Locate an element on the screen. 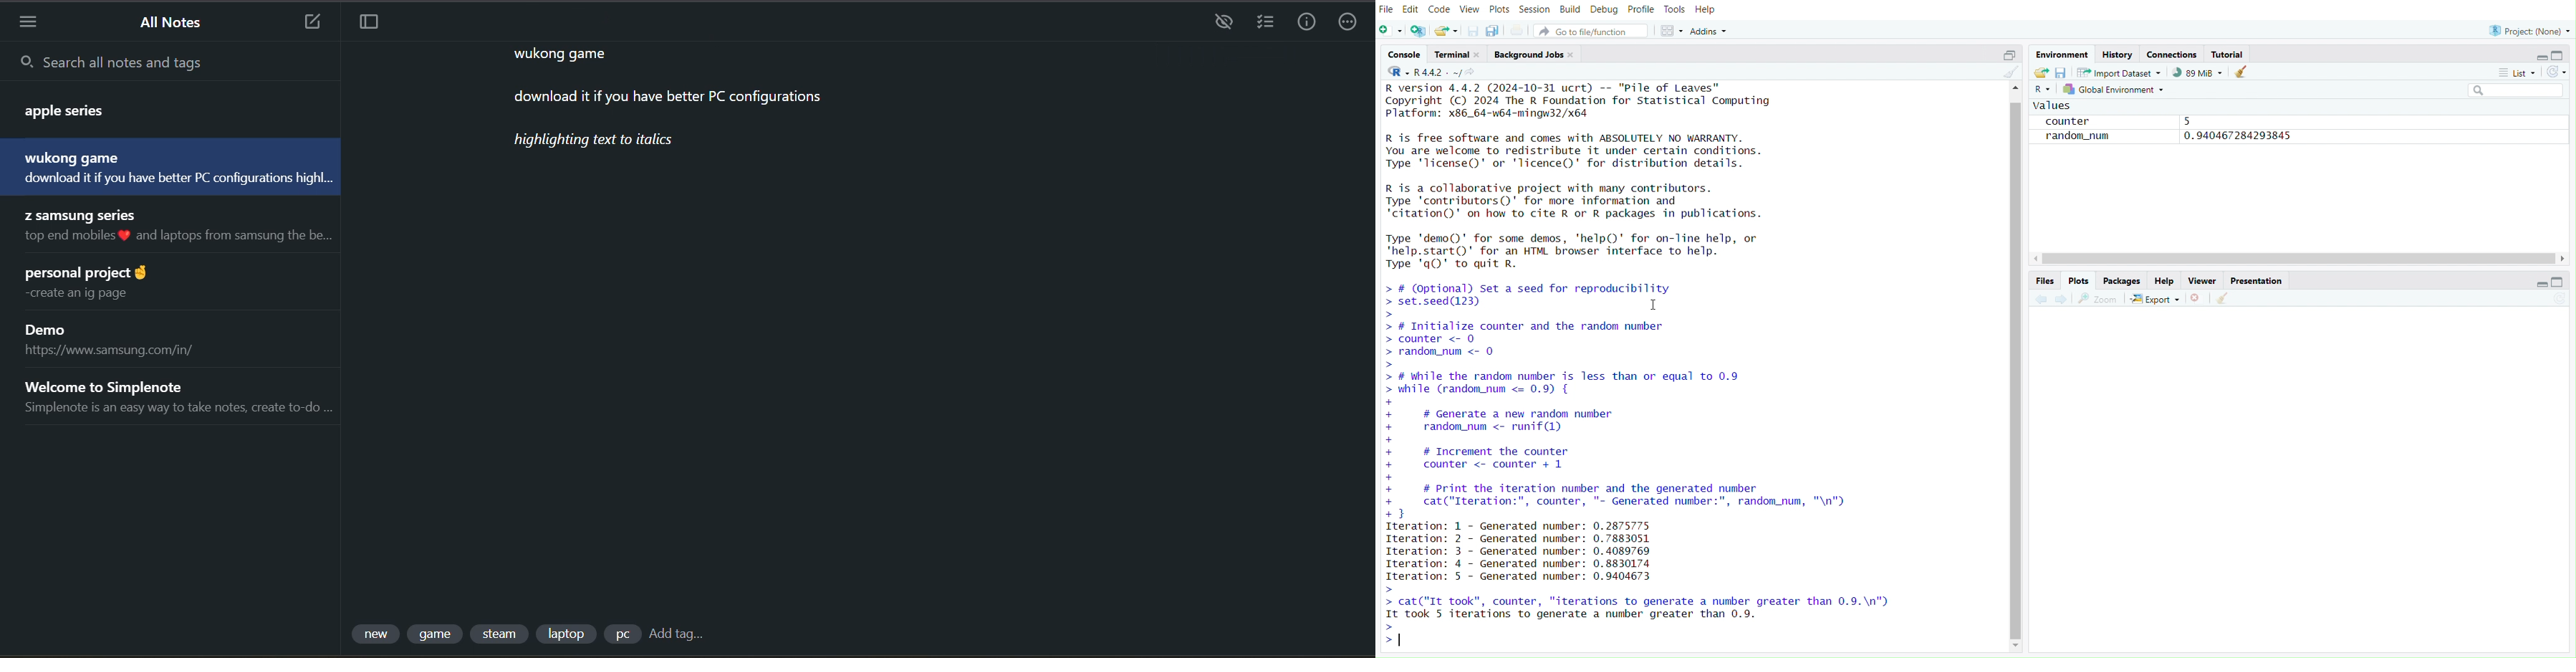 The image size is (2576, 672). Session is located at coordinates (1533, 9).